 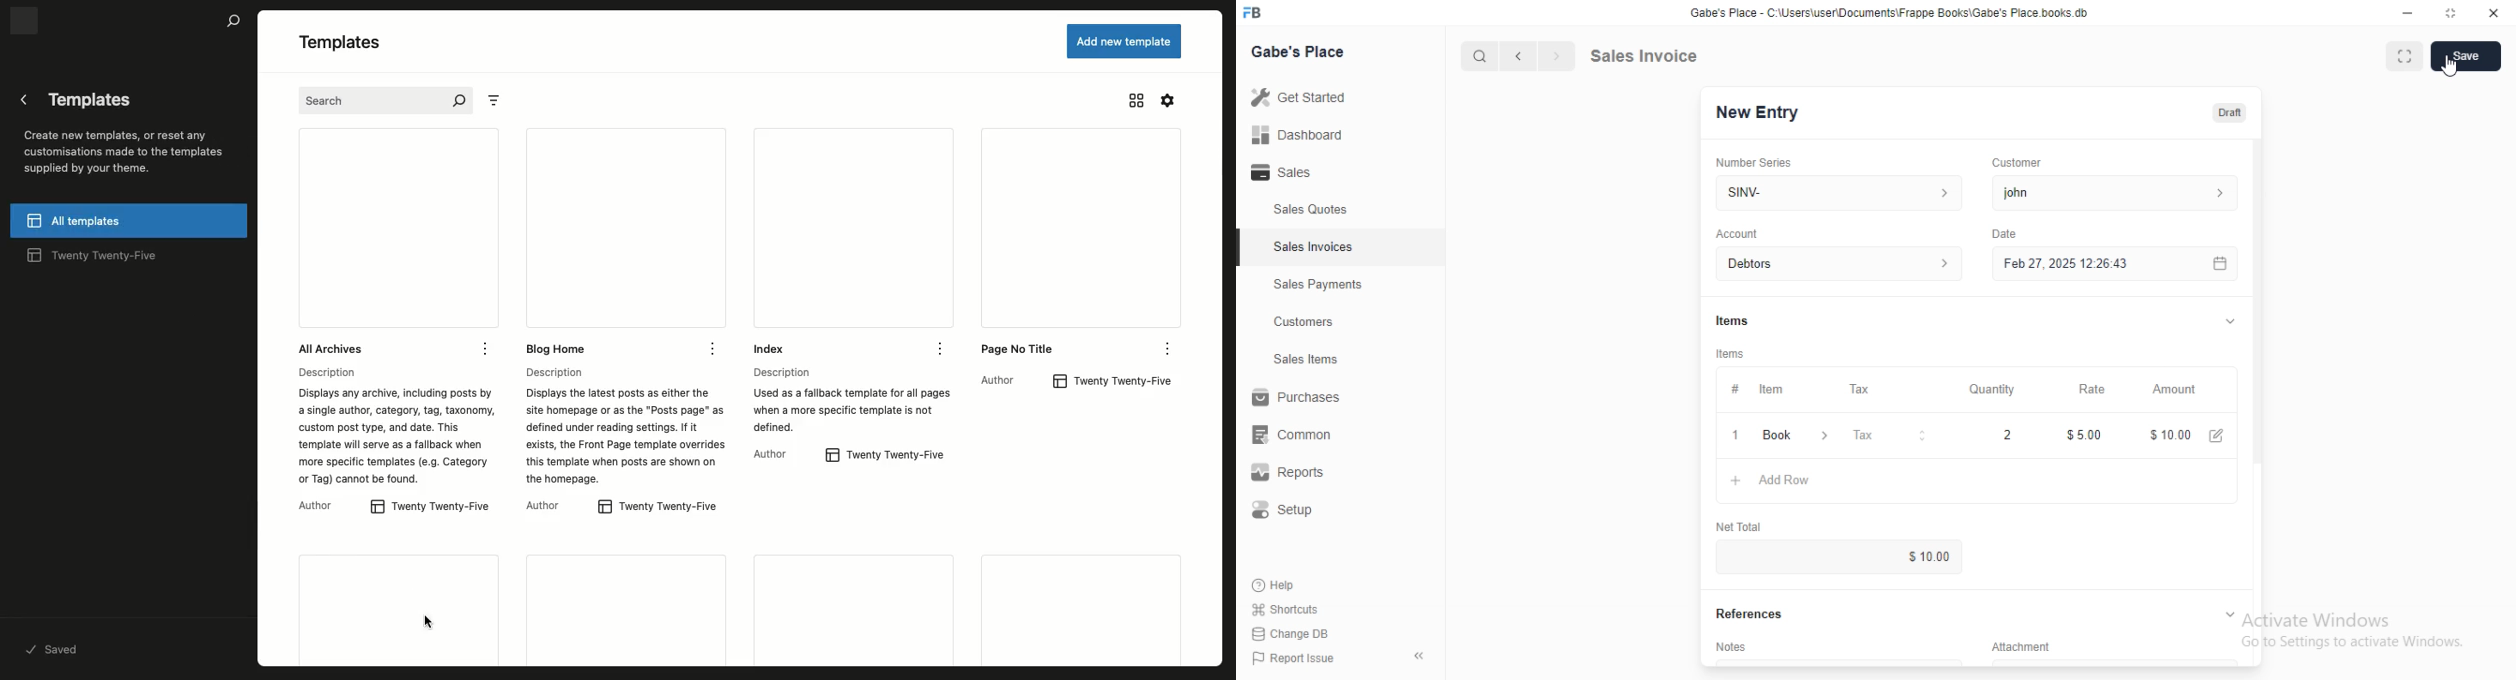 What do you see at coordinates (1734, 436) in the screenshot?
I see `1` at bounding box center [1734, 436].